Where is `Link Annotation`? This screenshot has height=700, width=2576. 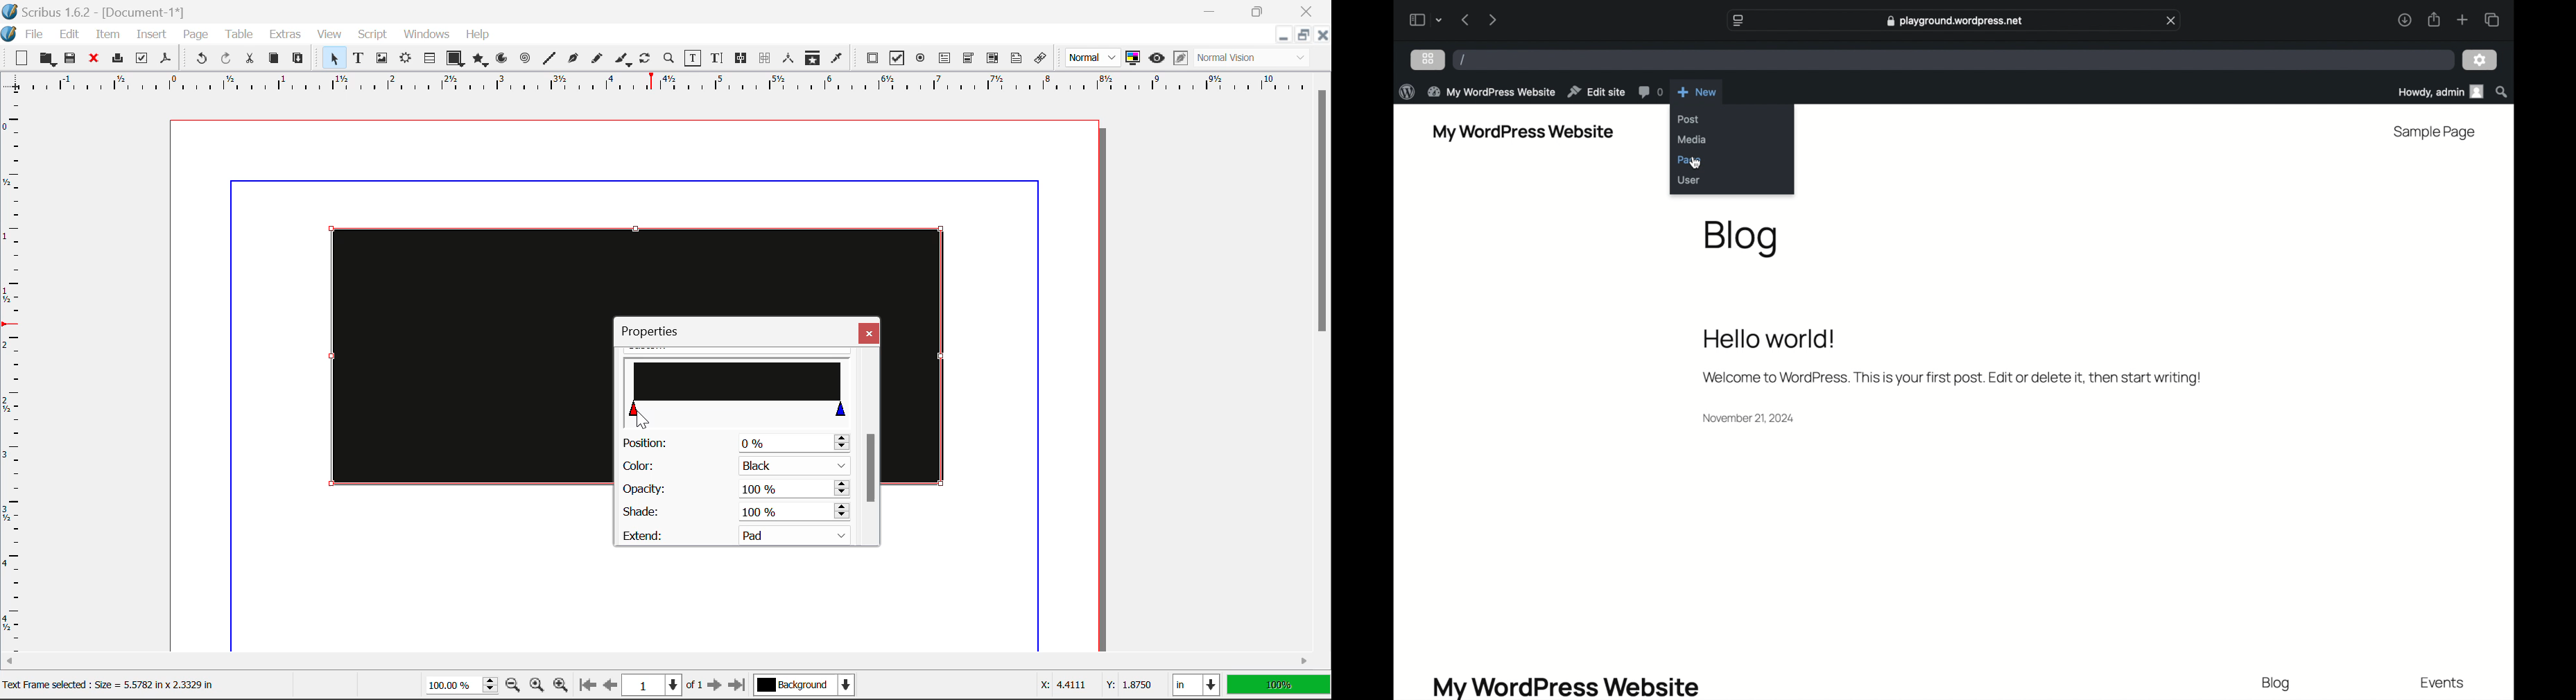 Link Annotation is located at coordinates (1044, 59).